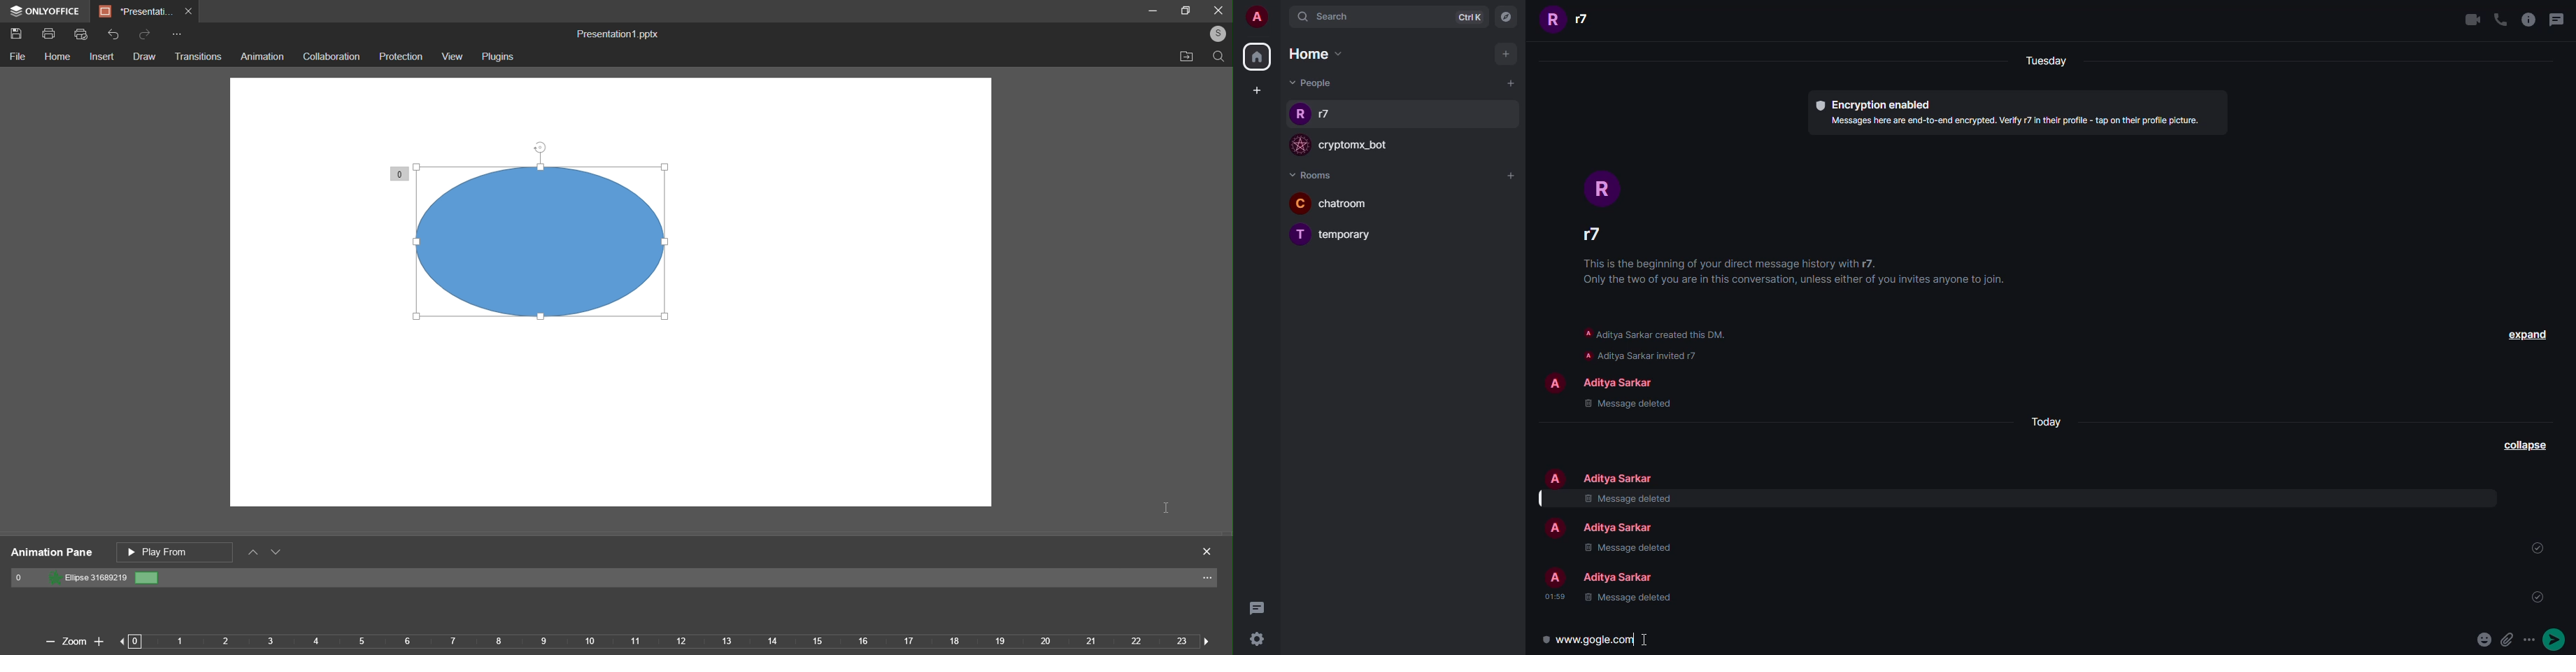 This screenshot has width=2576, height=672. I want to click on prediction, so click(401, 56).